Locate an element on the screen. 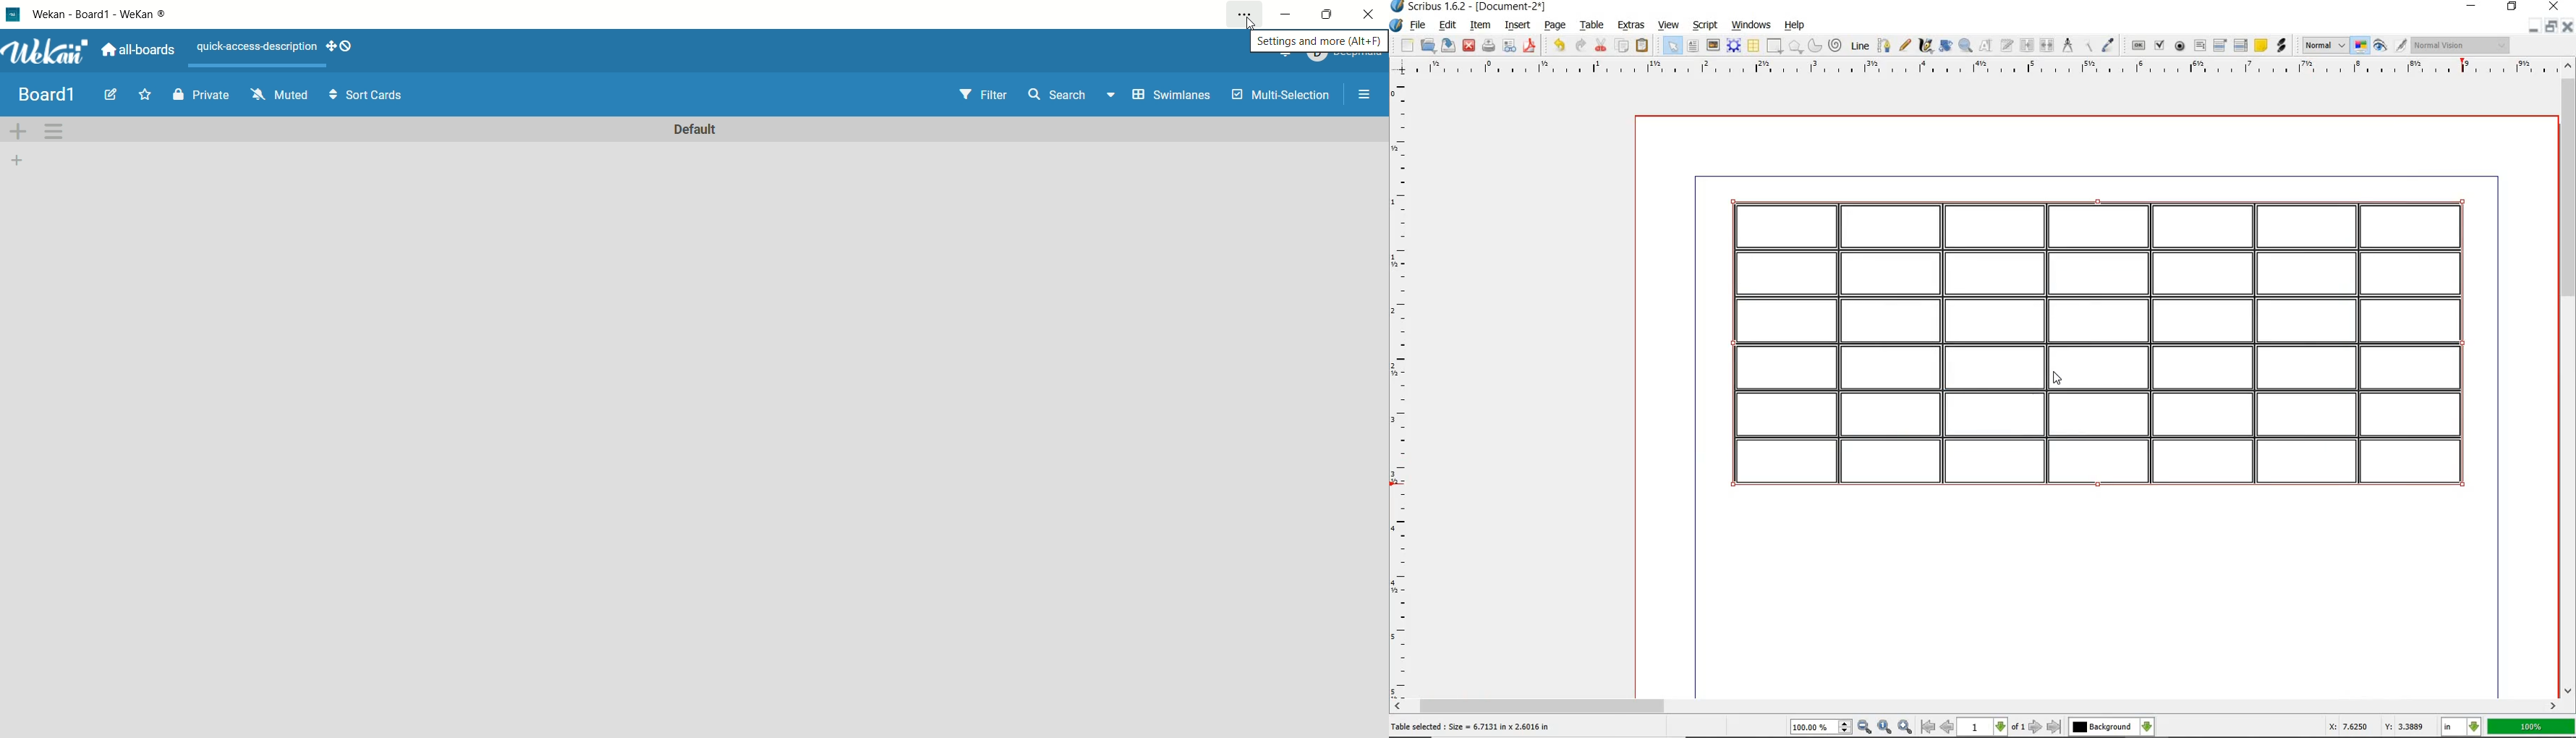 Image resolution: width=2576 pixels, height=756 pixels. go to previous page is located at coordinates (1948, 728).